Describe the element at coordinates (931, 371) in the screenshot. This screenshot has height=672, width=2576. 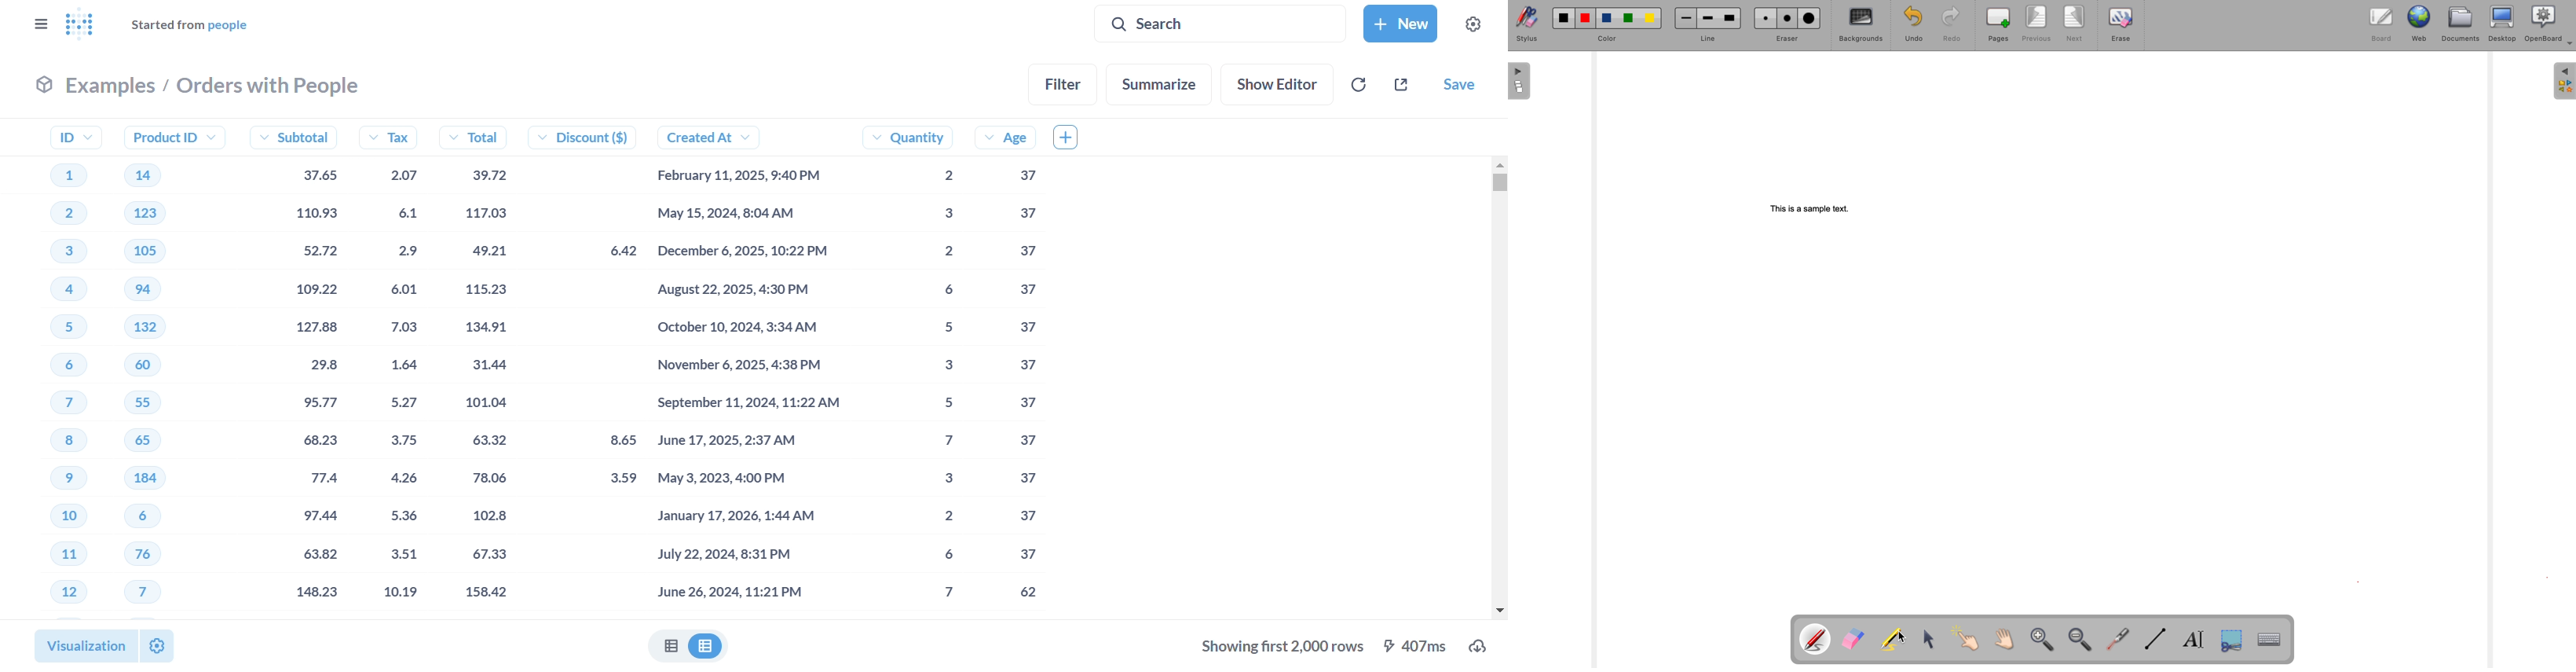
I see `quantity` at that location.